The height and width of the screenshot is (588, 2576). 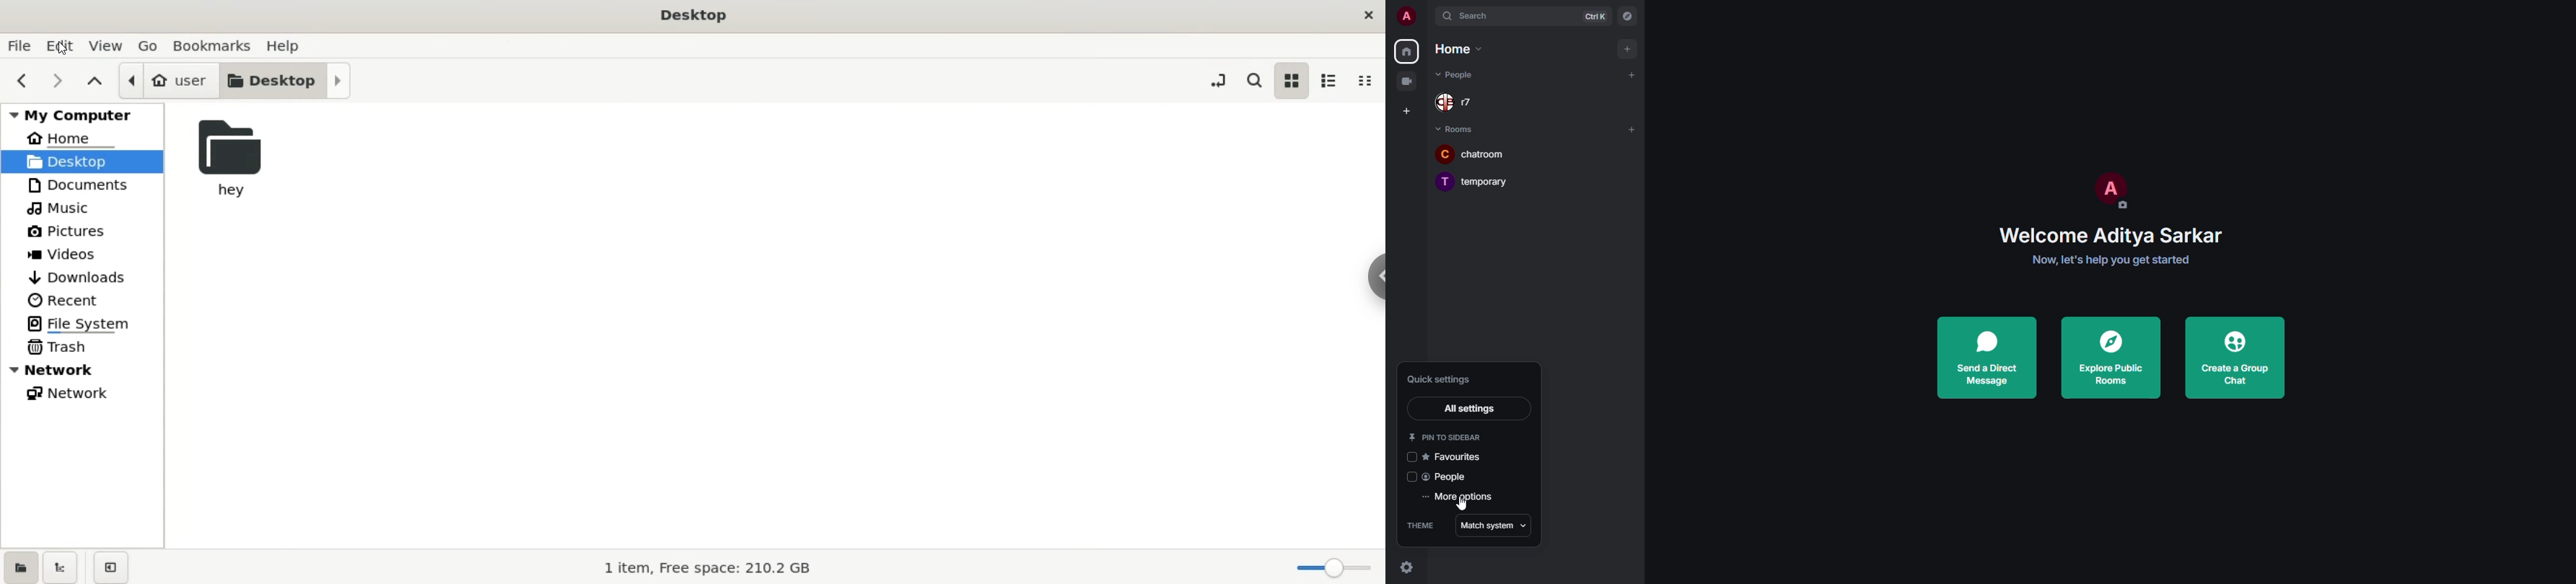 I want to click on profile pic, so click(x=2109, y=190).